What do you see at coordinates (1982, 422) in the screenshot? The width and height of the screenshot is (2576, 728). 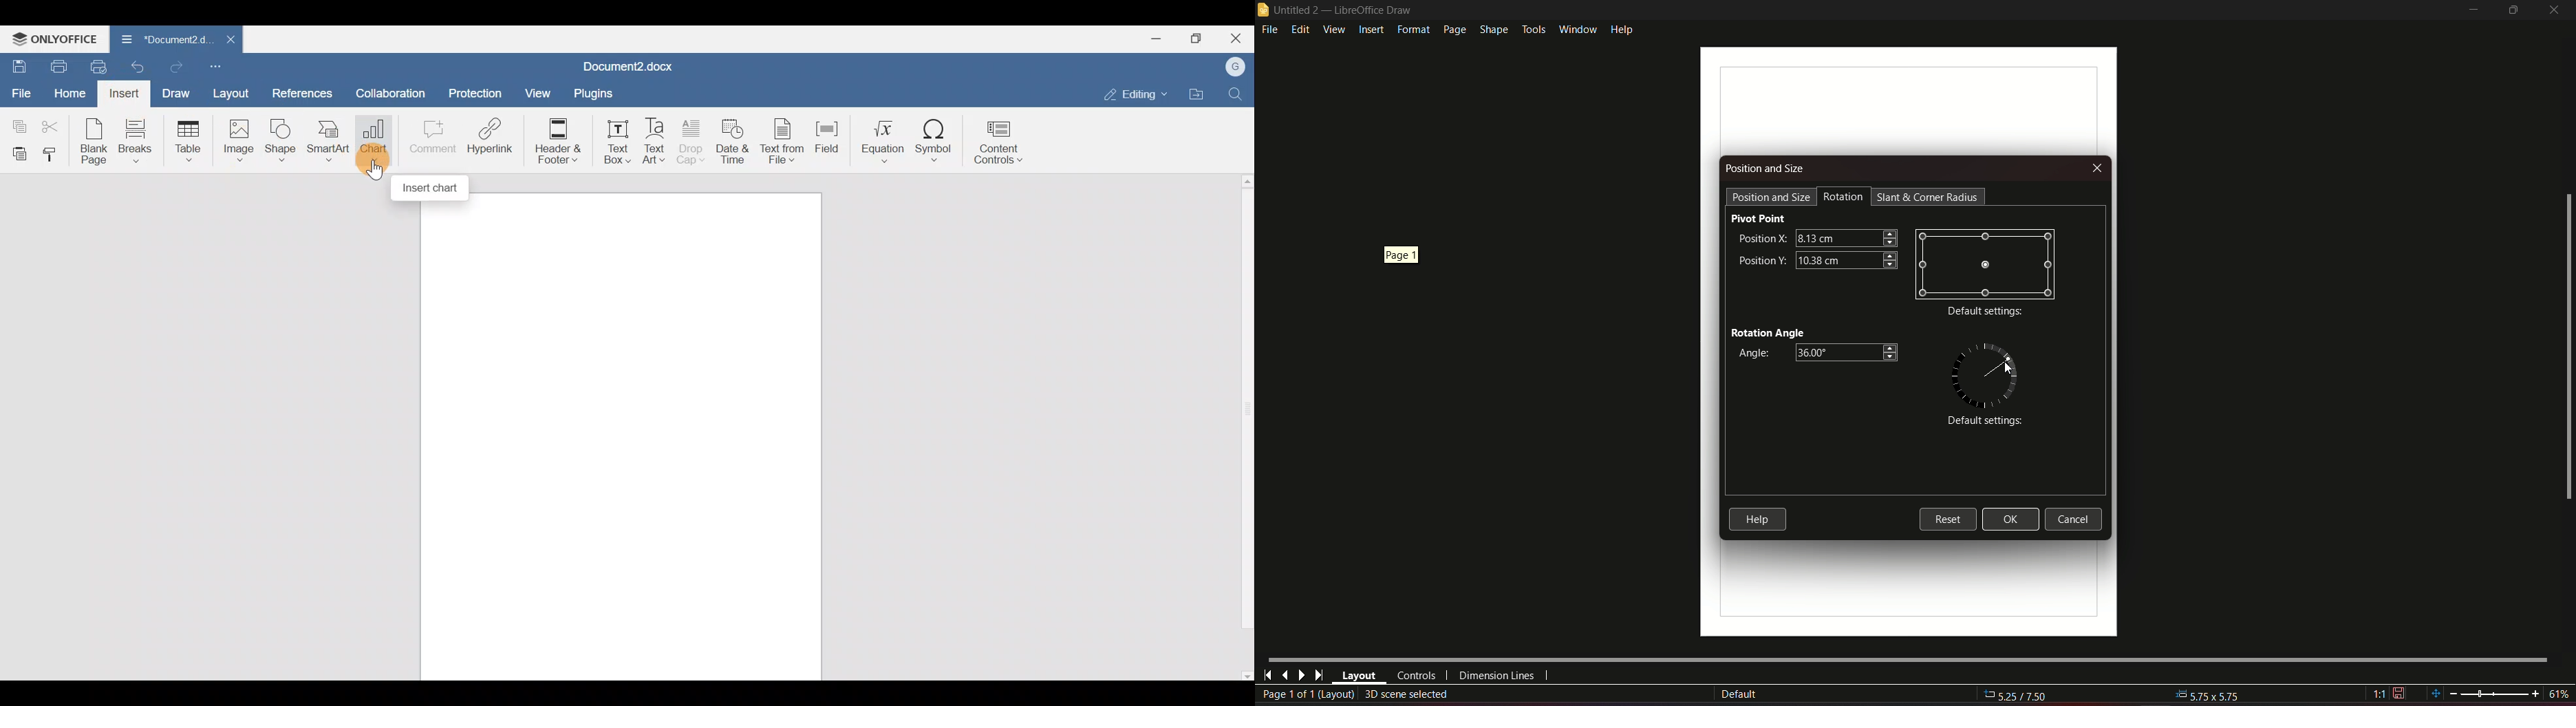 I see `Default Settings` at bounding box center [1982, 422].